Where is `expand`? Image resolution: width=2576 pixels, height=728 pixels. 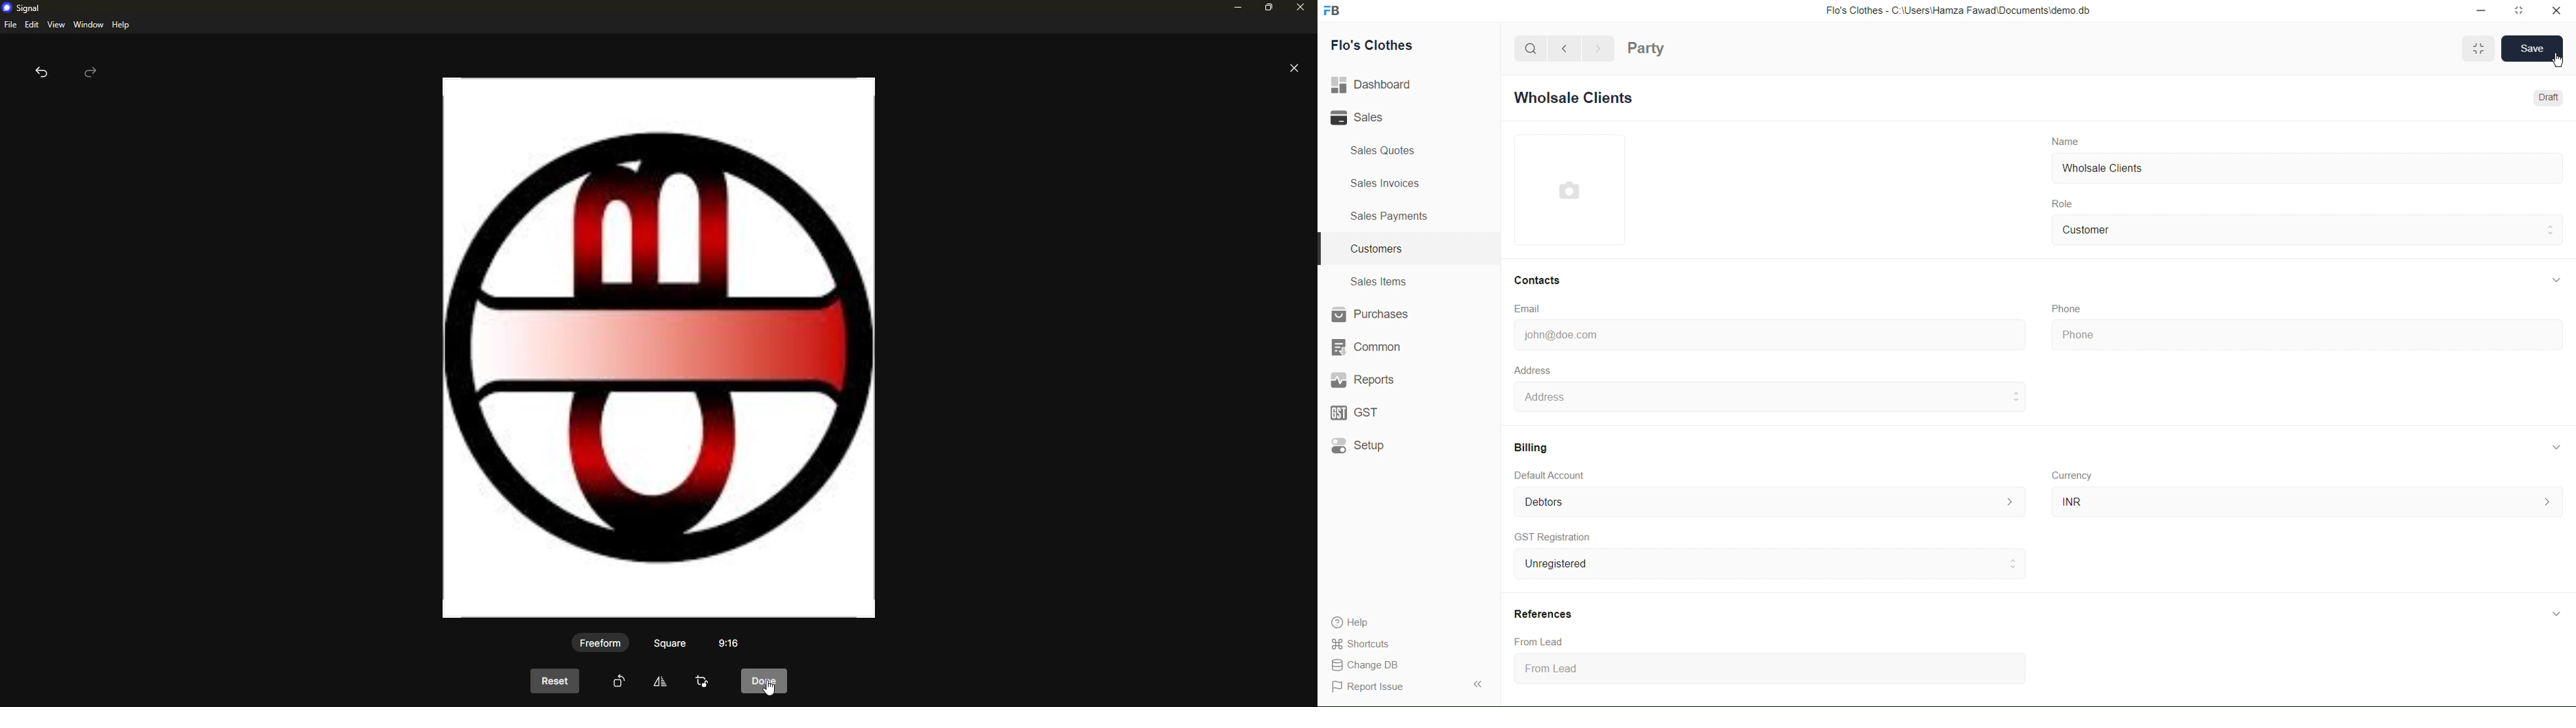
expand is located at coordinates (2556, 613).